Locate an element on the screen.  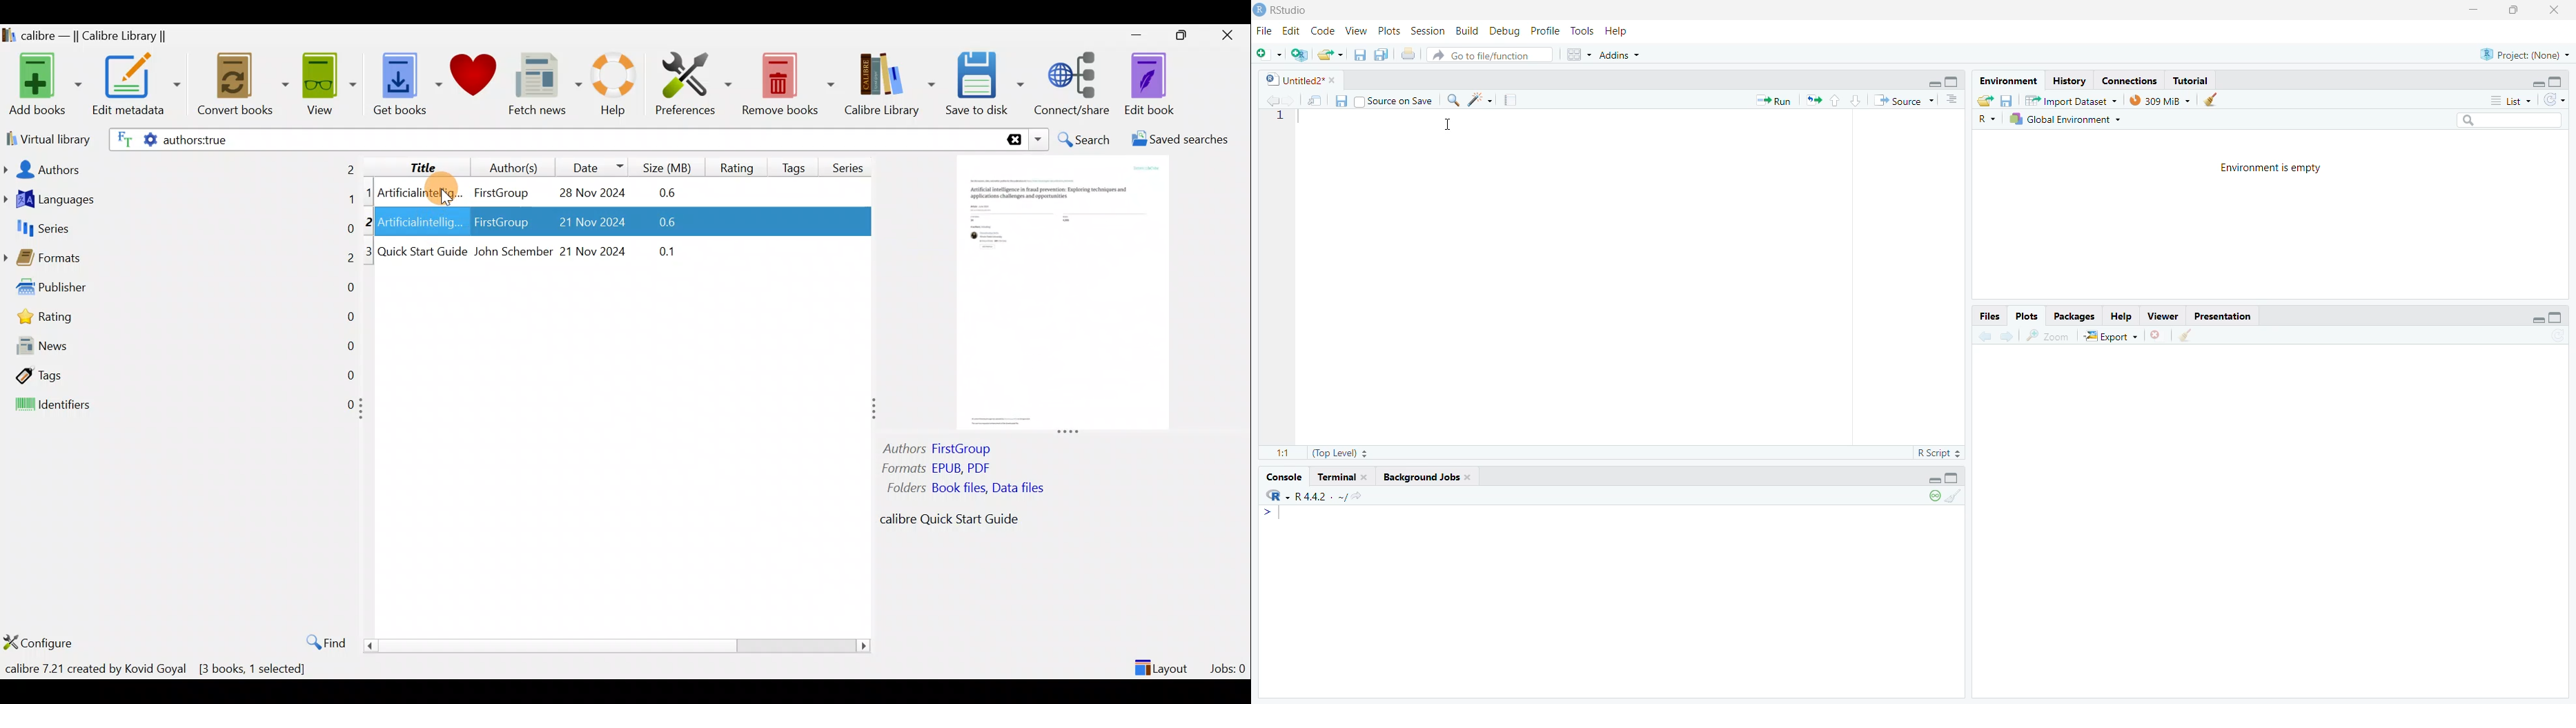
save is located at coordinates (1341, 103).